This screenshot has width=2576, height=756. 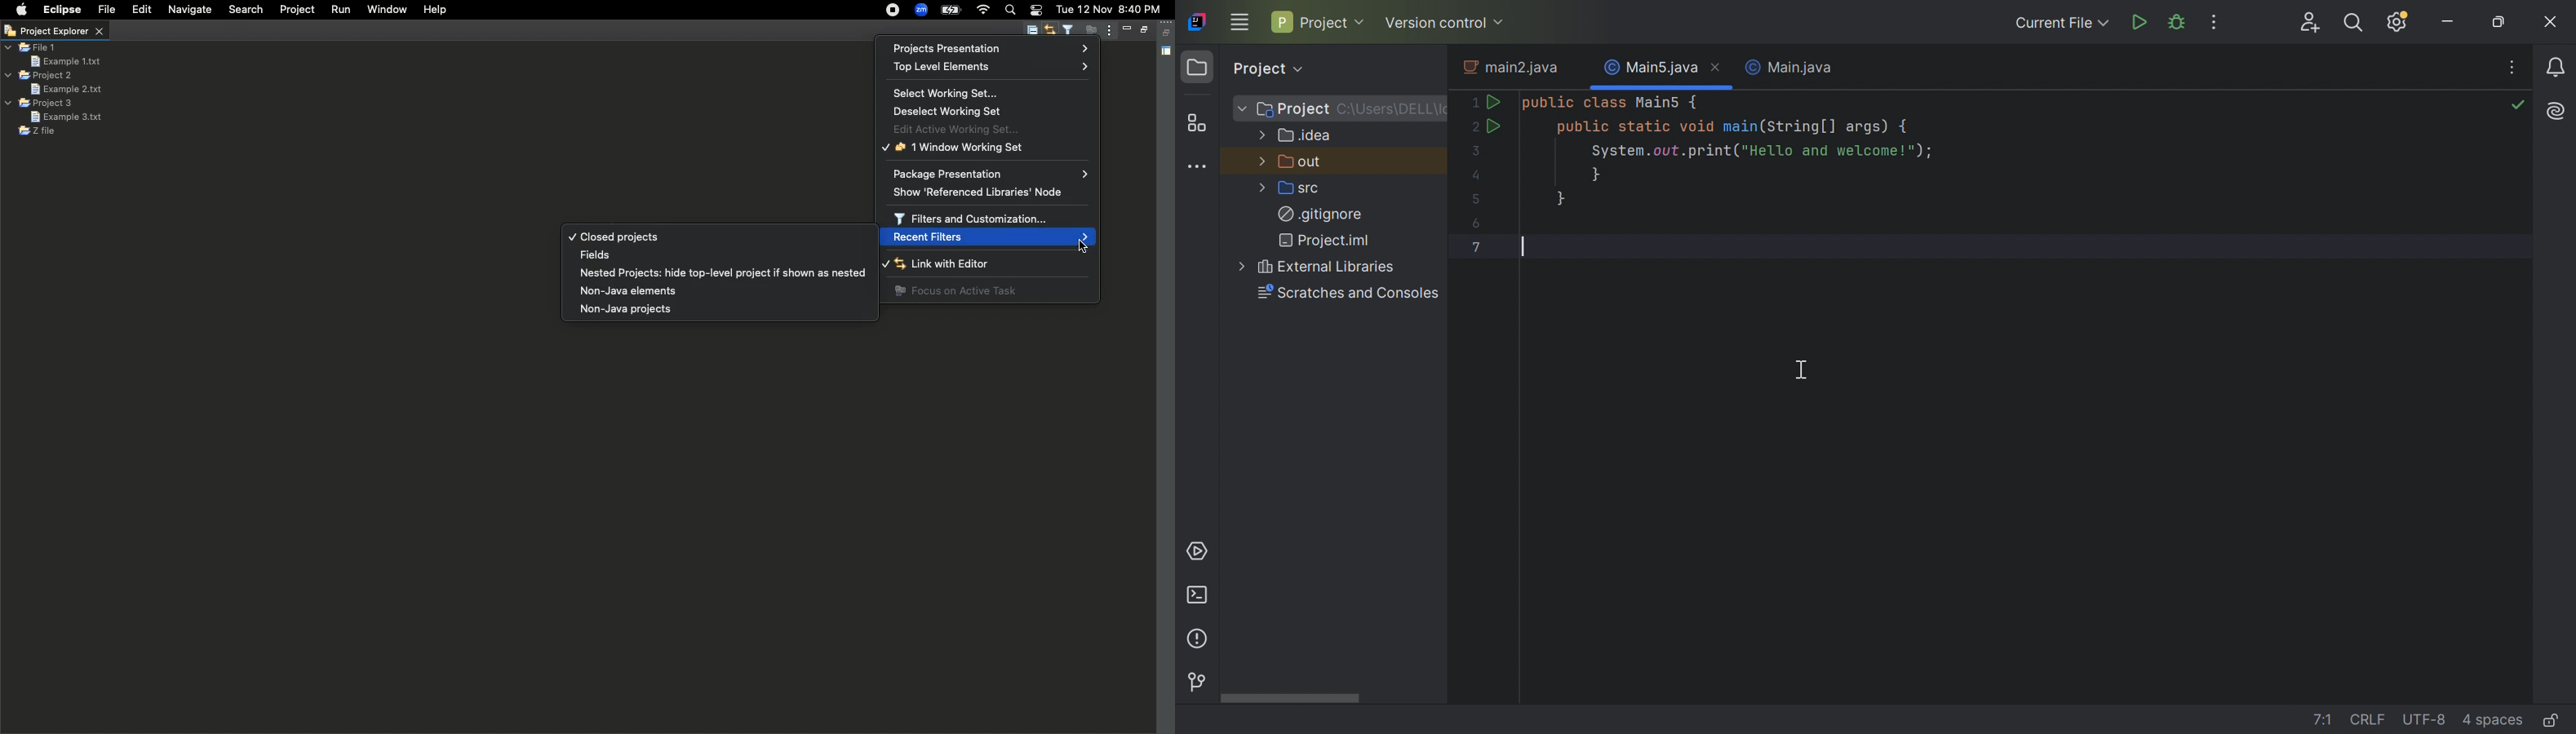 What do you see at coordinates (963, 265) in the screenshot?
I see `Link with editor` at bounding box center [963, 265].